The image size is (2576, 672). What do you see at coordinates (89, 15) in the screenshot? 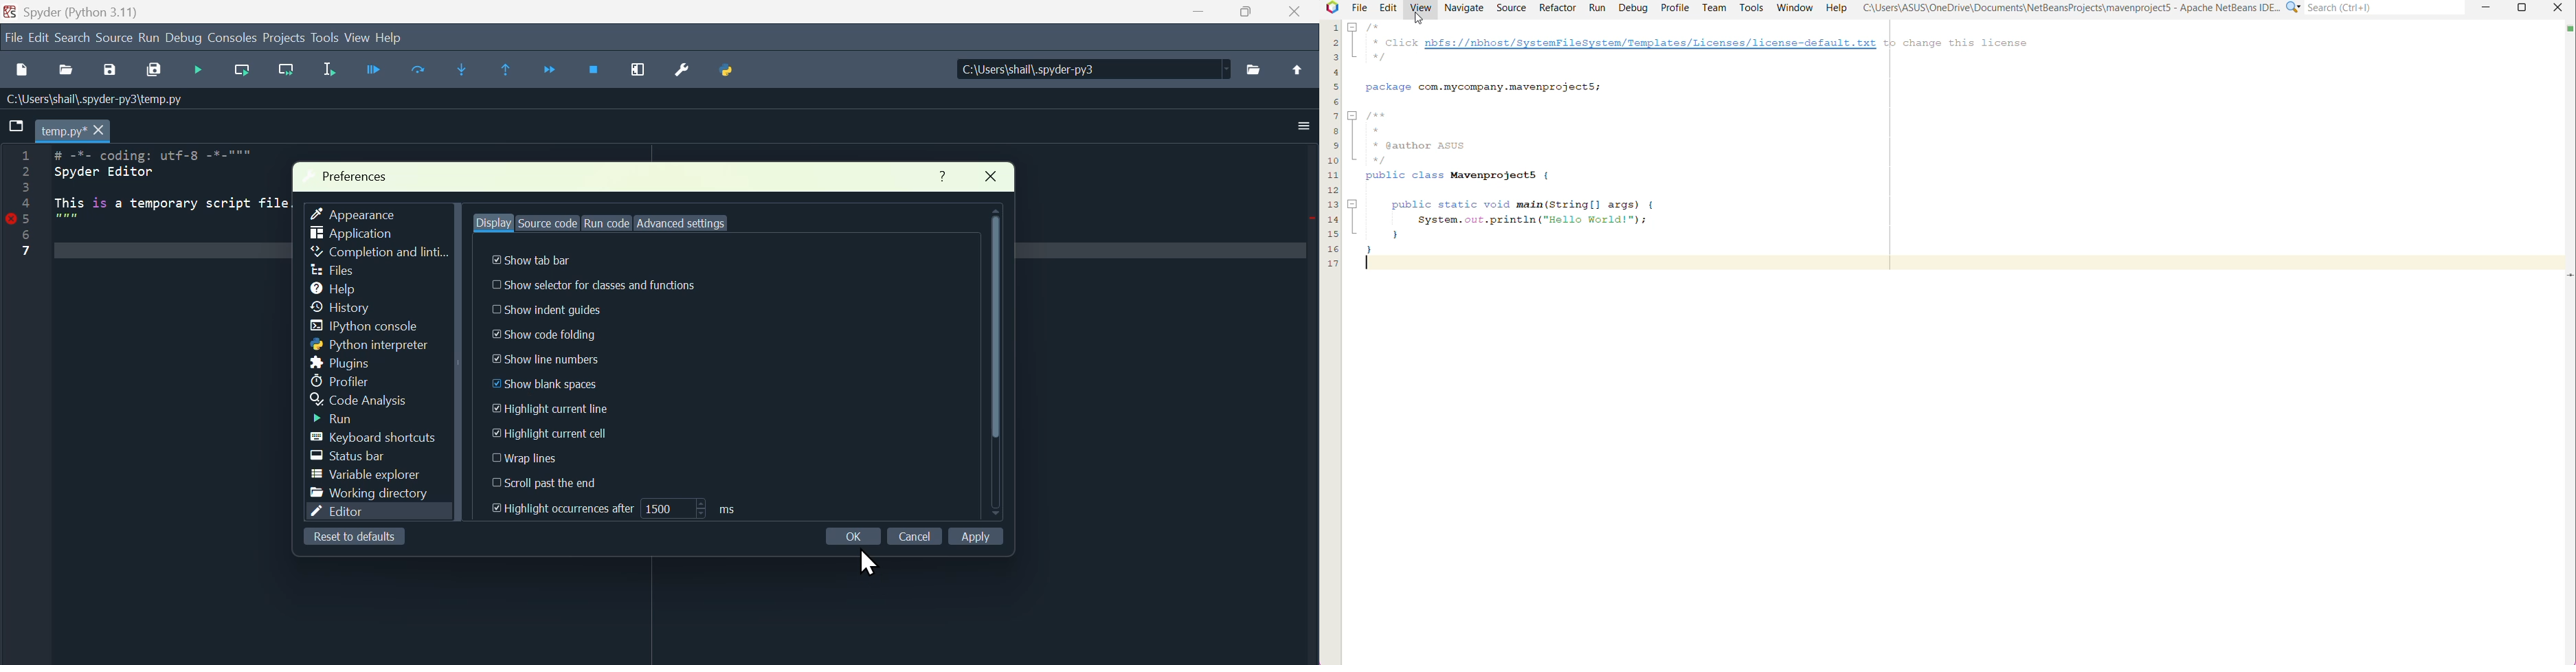
I see `spyder (Python 3.11)` at bounding box center [89, 15].